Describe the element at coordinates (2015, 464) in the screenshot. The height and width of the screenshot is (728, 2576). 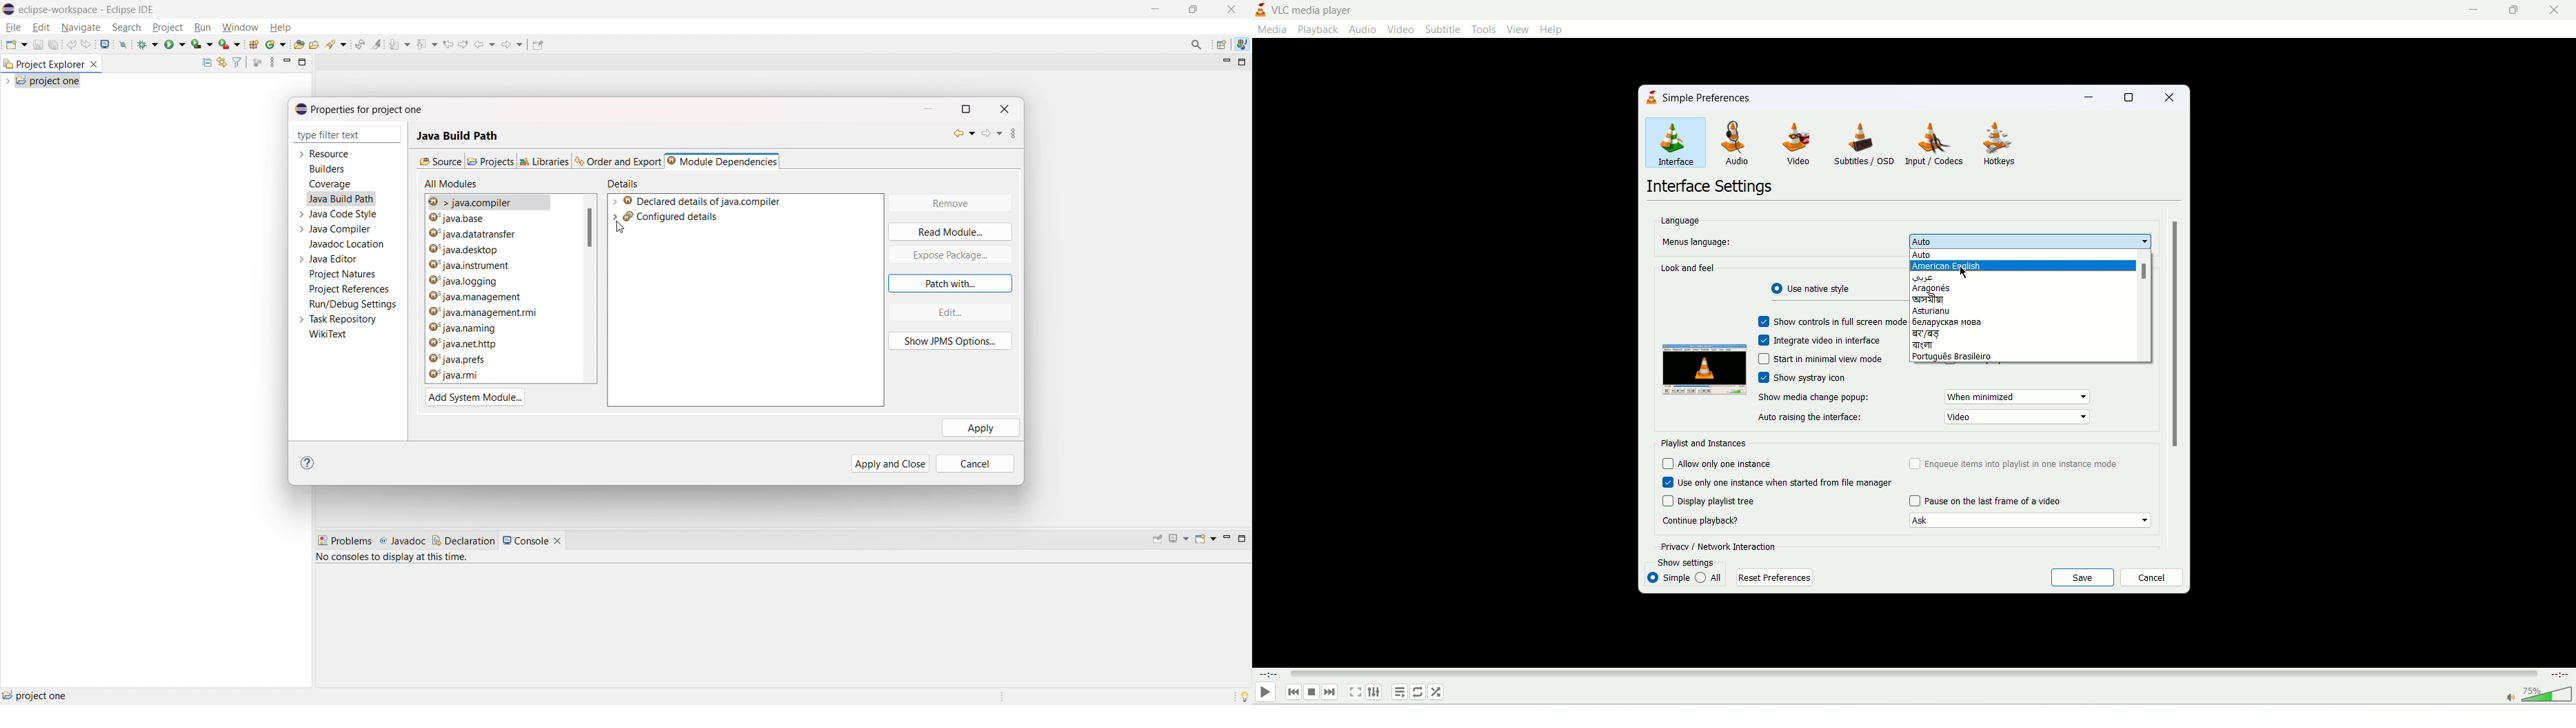
I see `enqueue items into playlist in one instance mode` at that location.